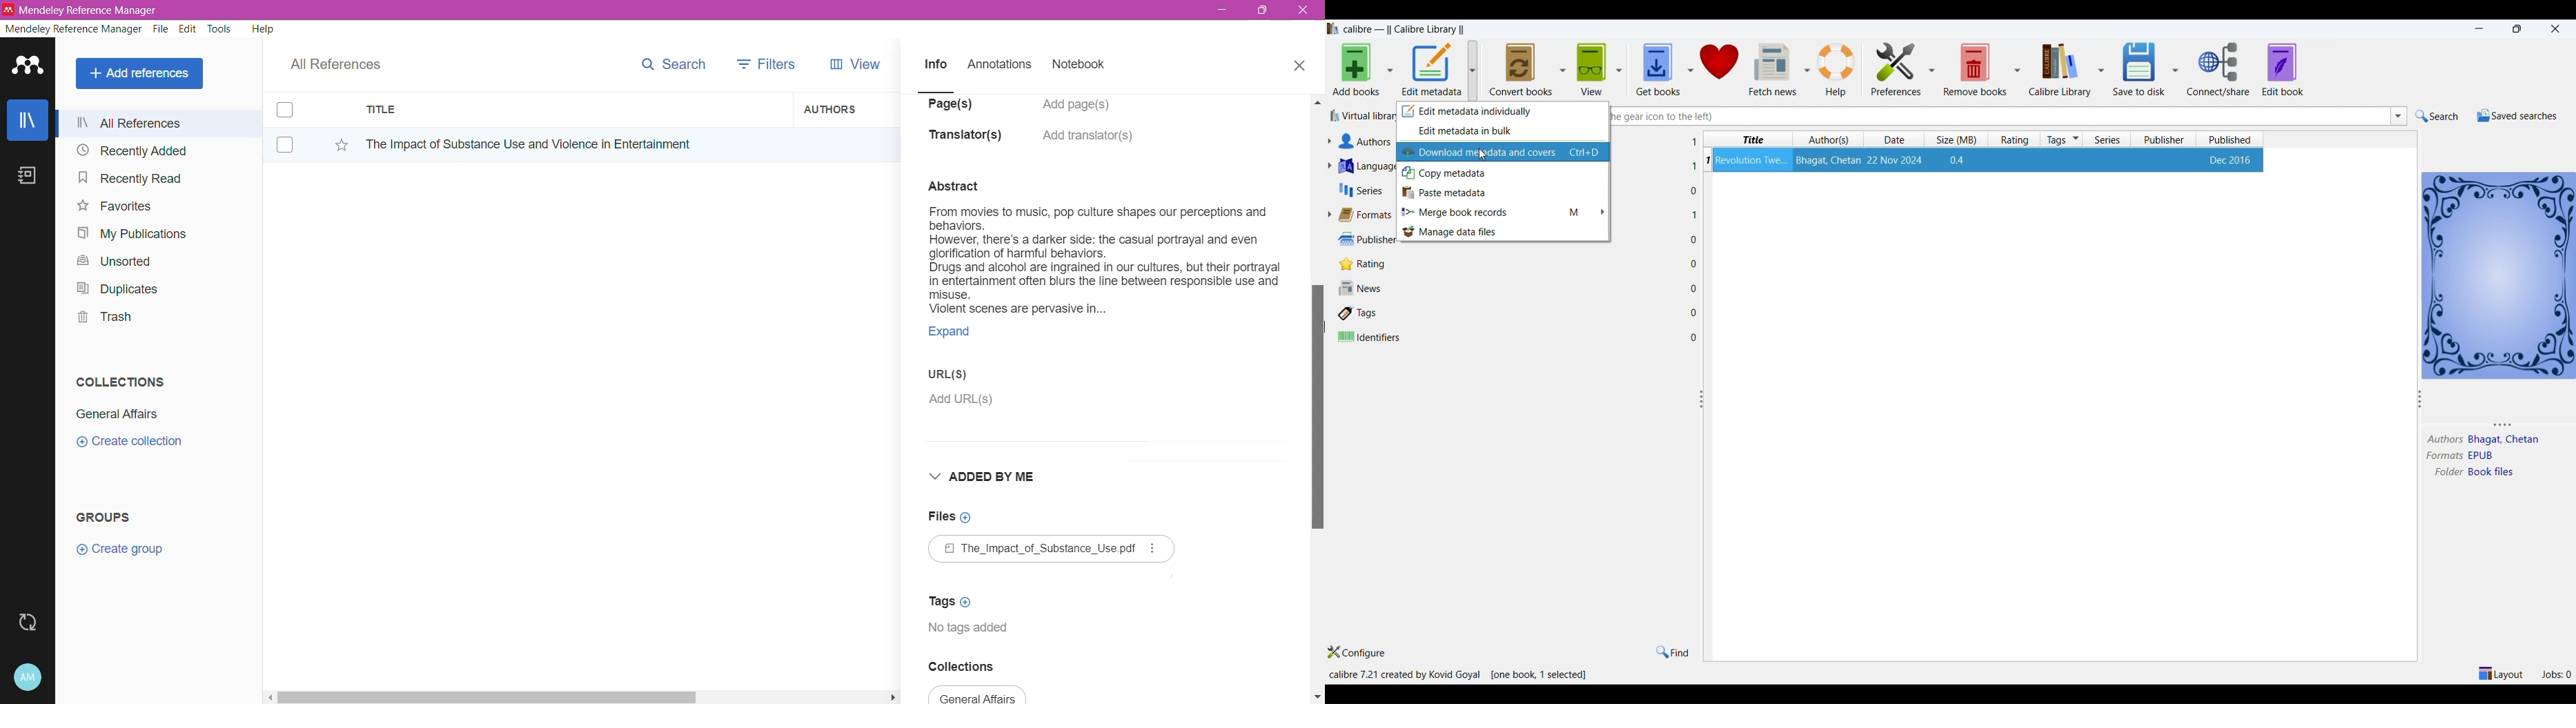 The image size is (2576, 728). What do you see at coordinates (1264, 11) in the screenshot?
I see `Restore Down` at bounding box center [1264, 11].